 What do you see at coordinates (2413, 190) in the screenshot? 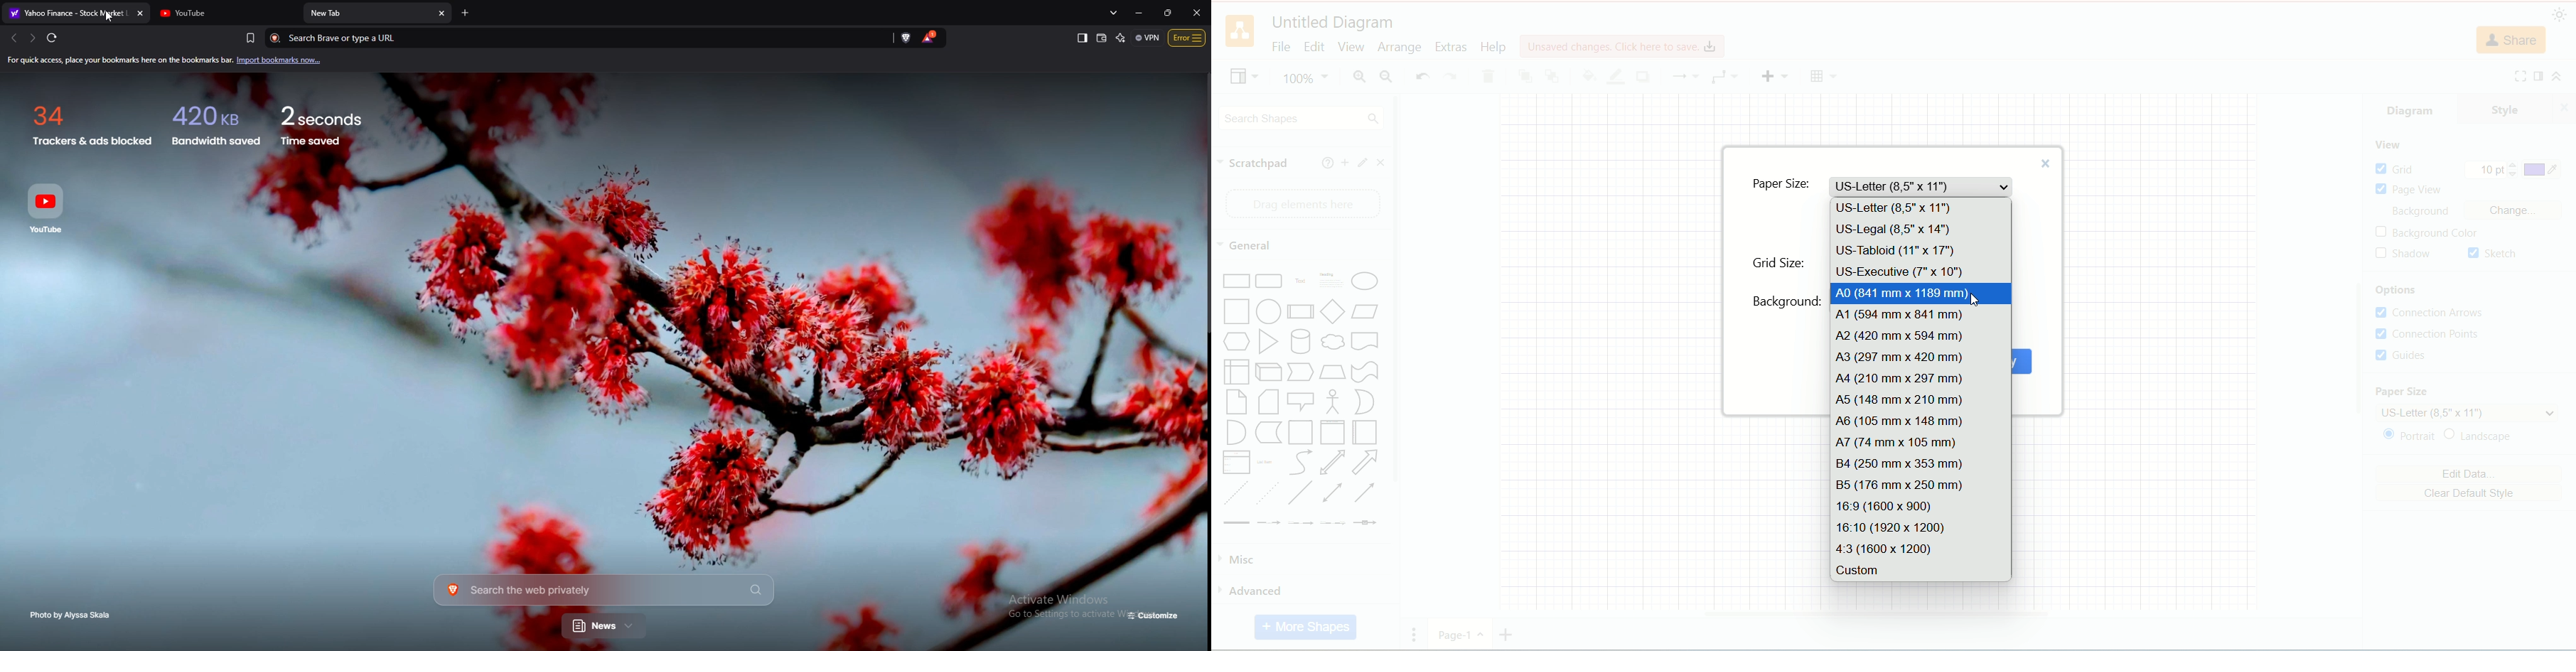
I see `page view` at bounding box center [2413, 190].